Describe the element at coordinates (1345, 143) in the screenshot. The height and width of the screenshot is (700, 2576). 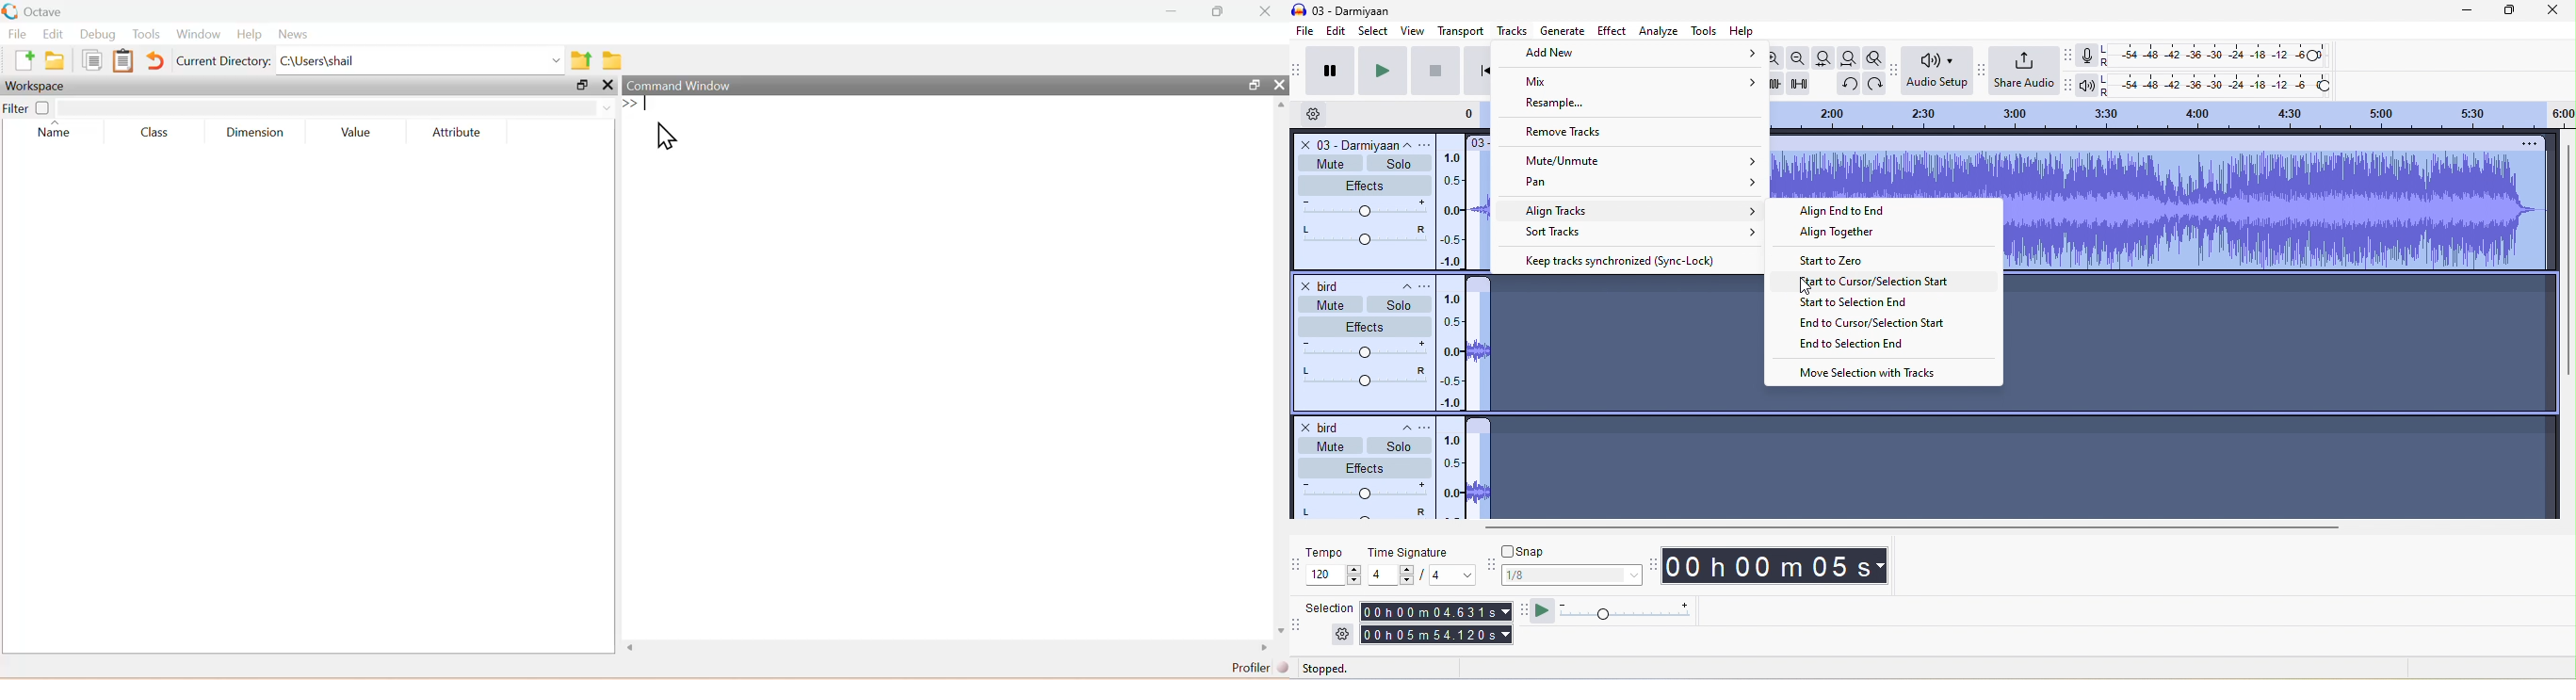
I see `o3 darmiyaan` at that location.